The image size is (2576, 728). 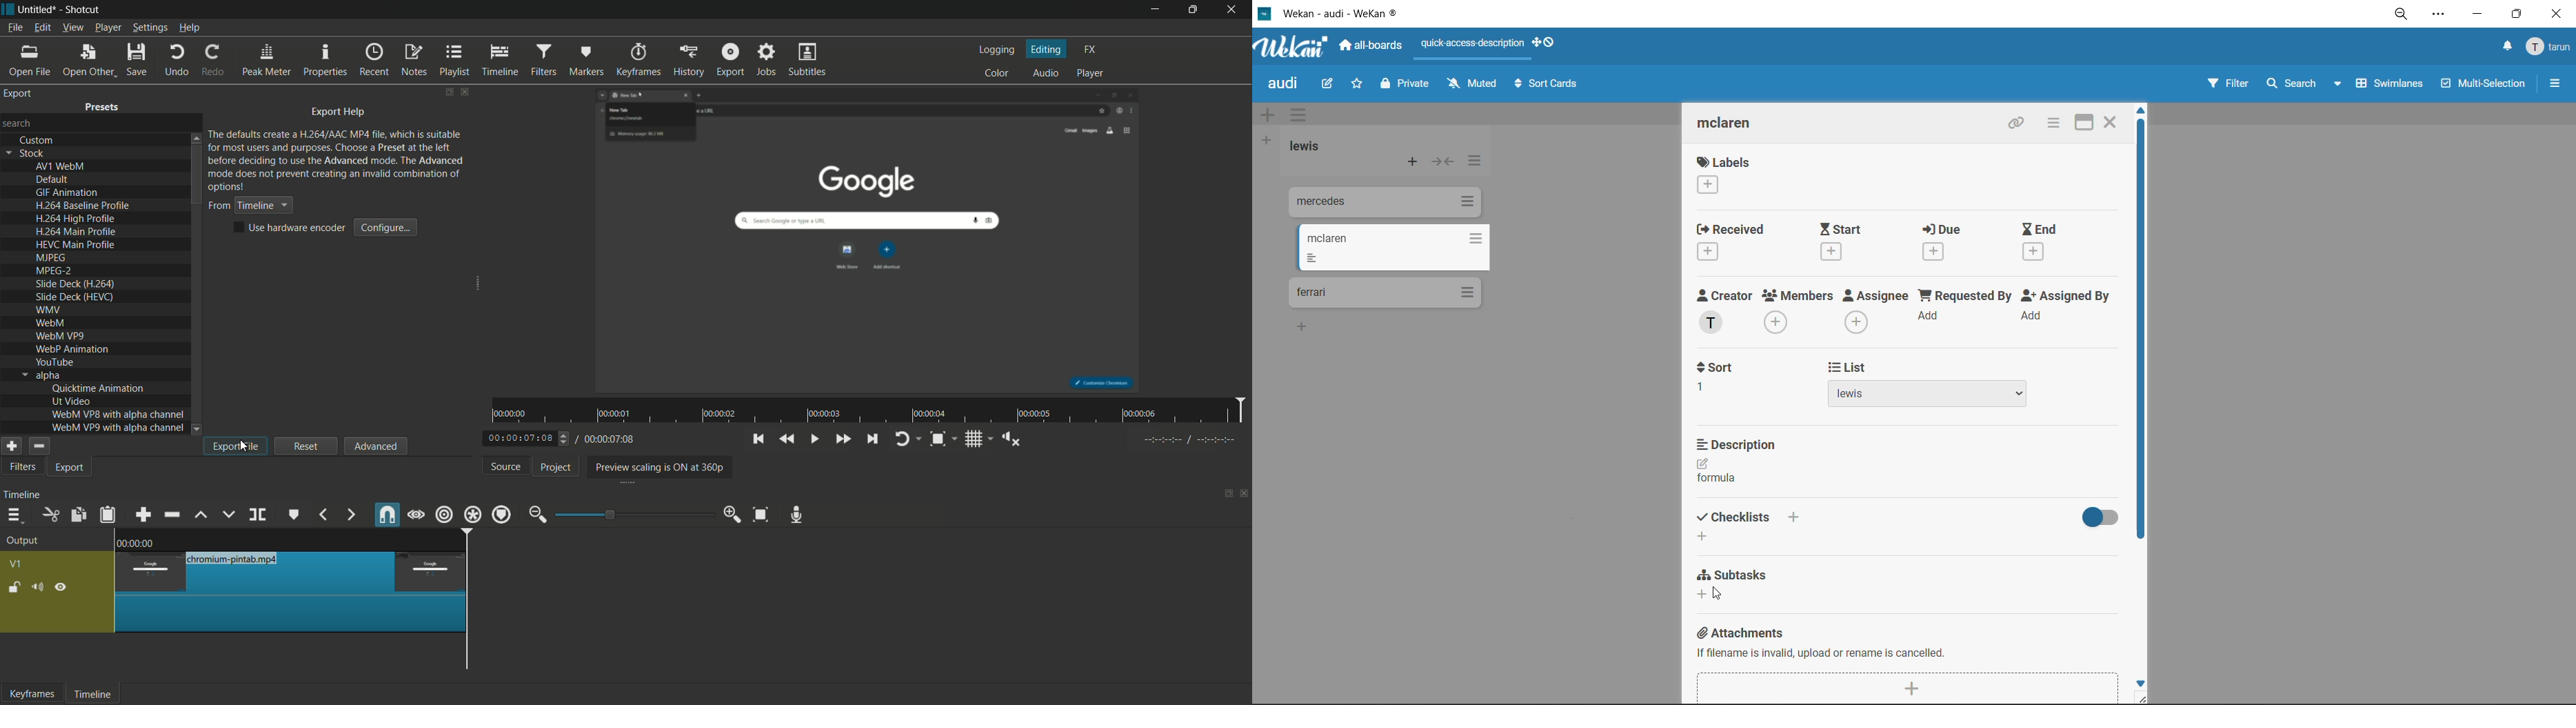 I want to click on playlist, so click(x=455, y=59).